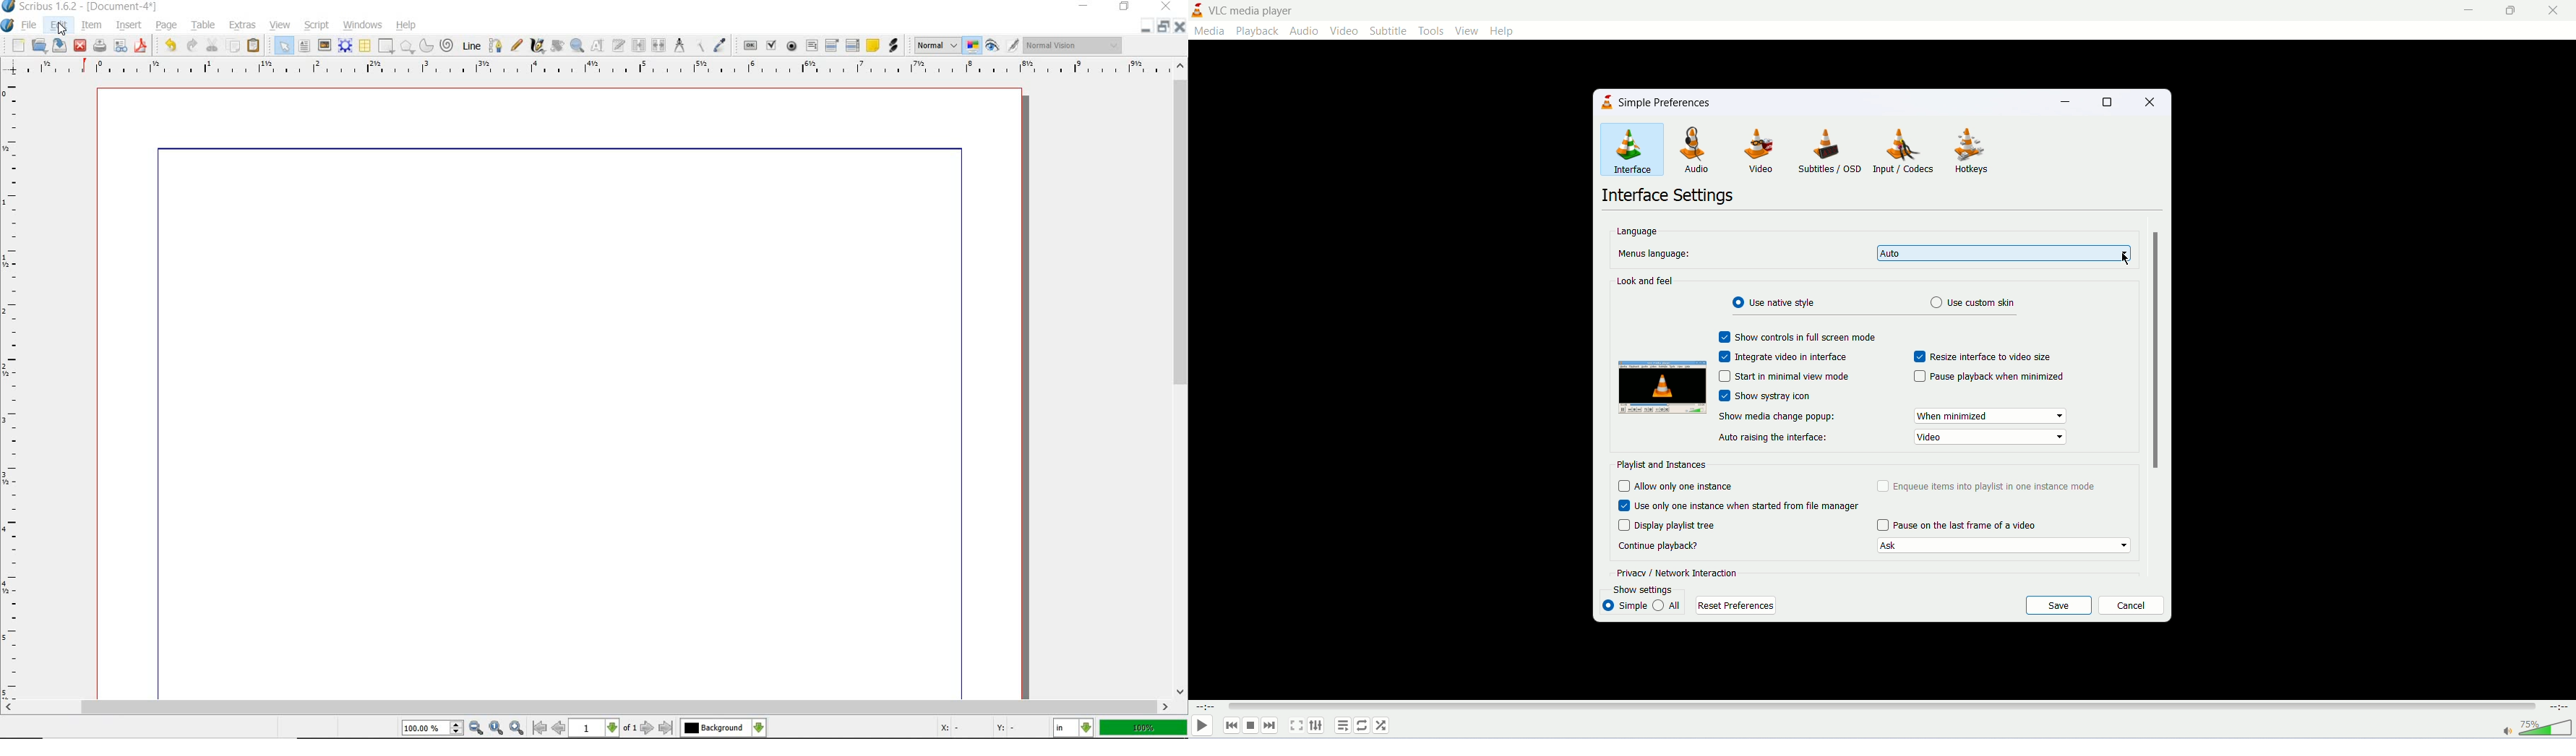 The width and height of the screenshot is (2576, 756). What do you see at coordinates (13, 45) in the screenshot?
I see `new` at bounding box center [13, 45].